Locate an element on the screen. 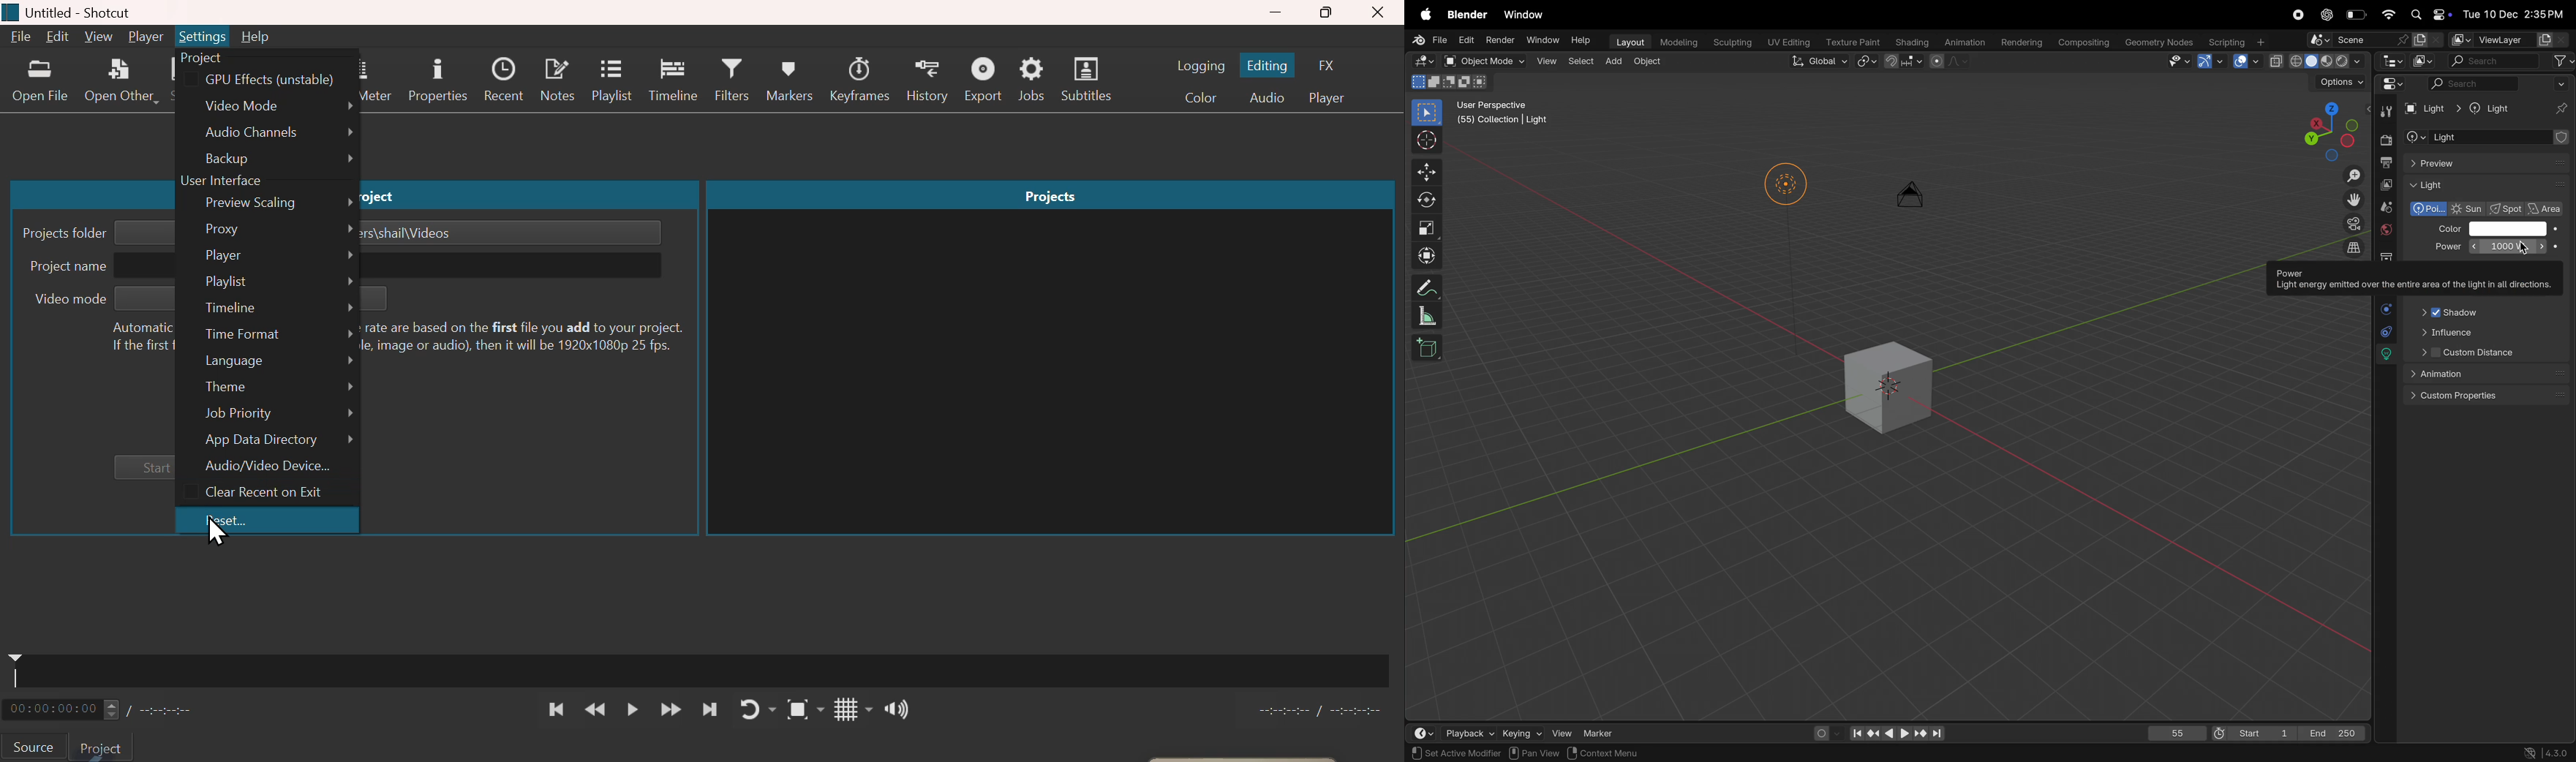 The width and height of the screenshot is (2576, 784). open file is located at coordinates (39, 85).